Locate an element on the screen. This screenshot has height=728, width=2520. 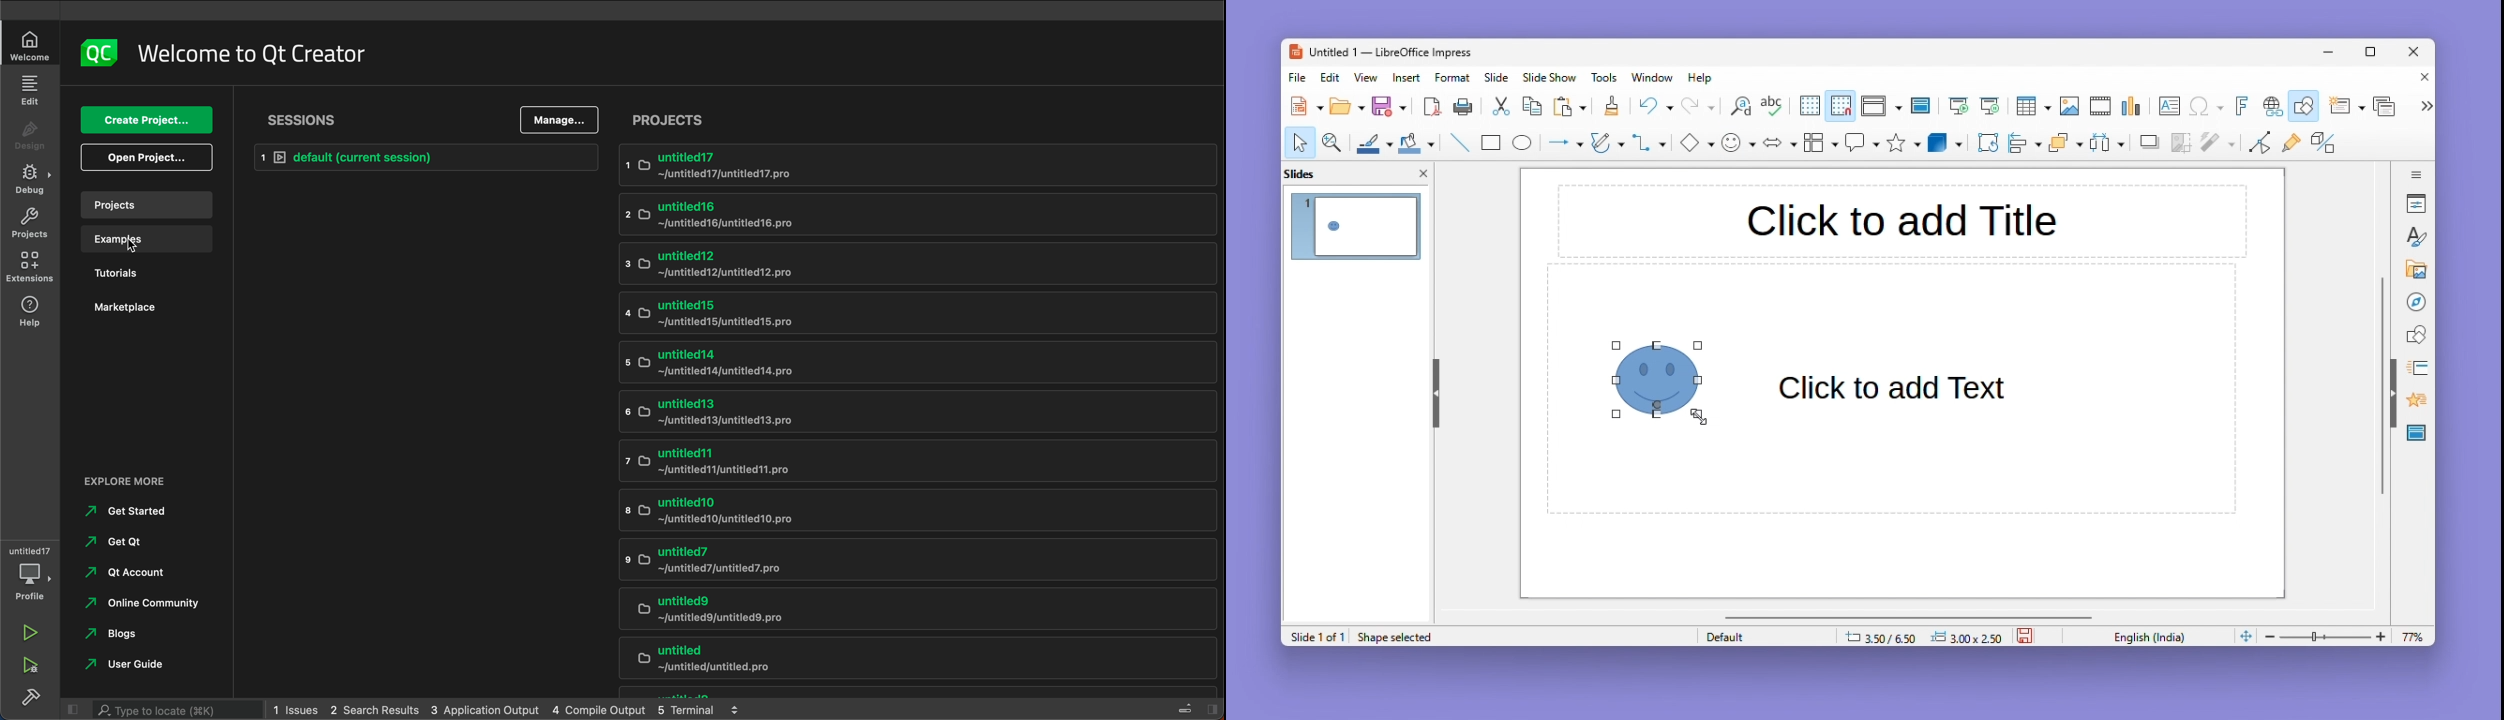
zoom toggle bar is located at coordinates (2330, 636).